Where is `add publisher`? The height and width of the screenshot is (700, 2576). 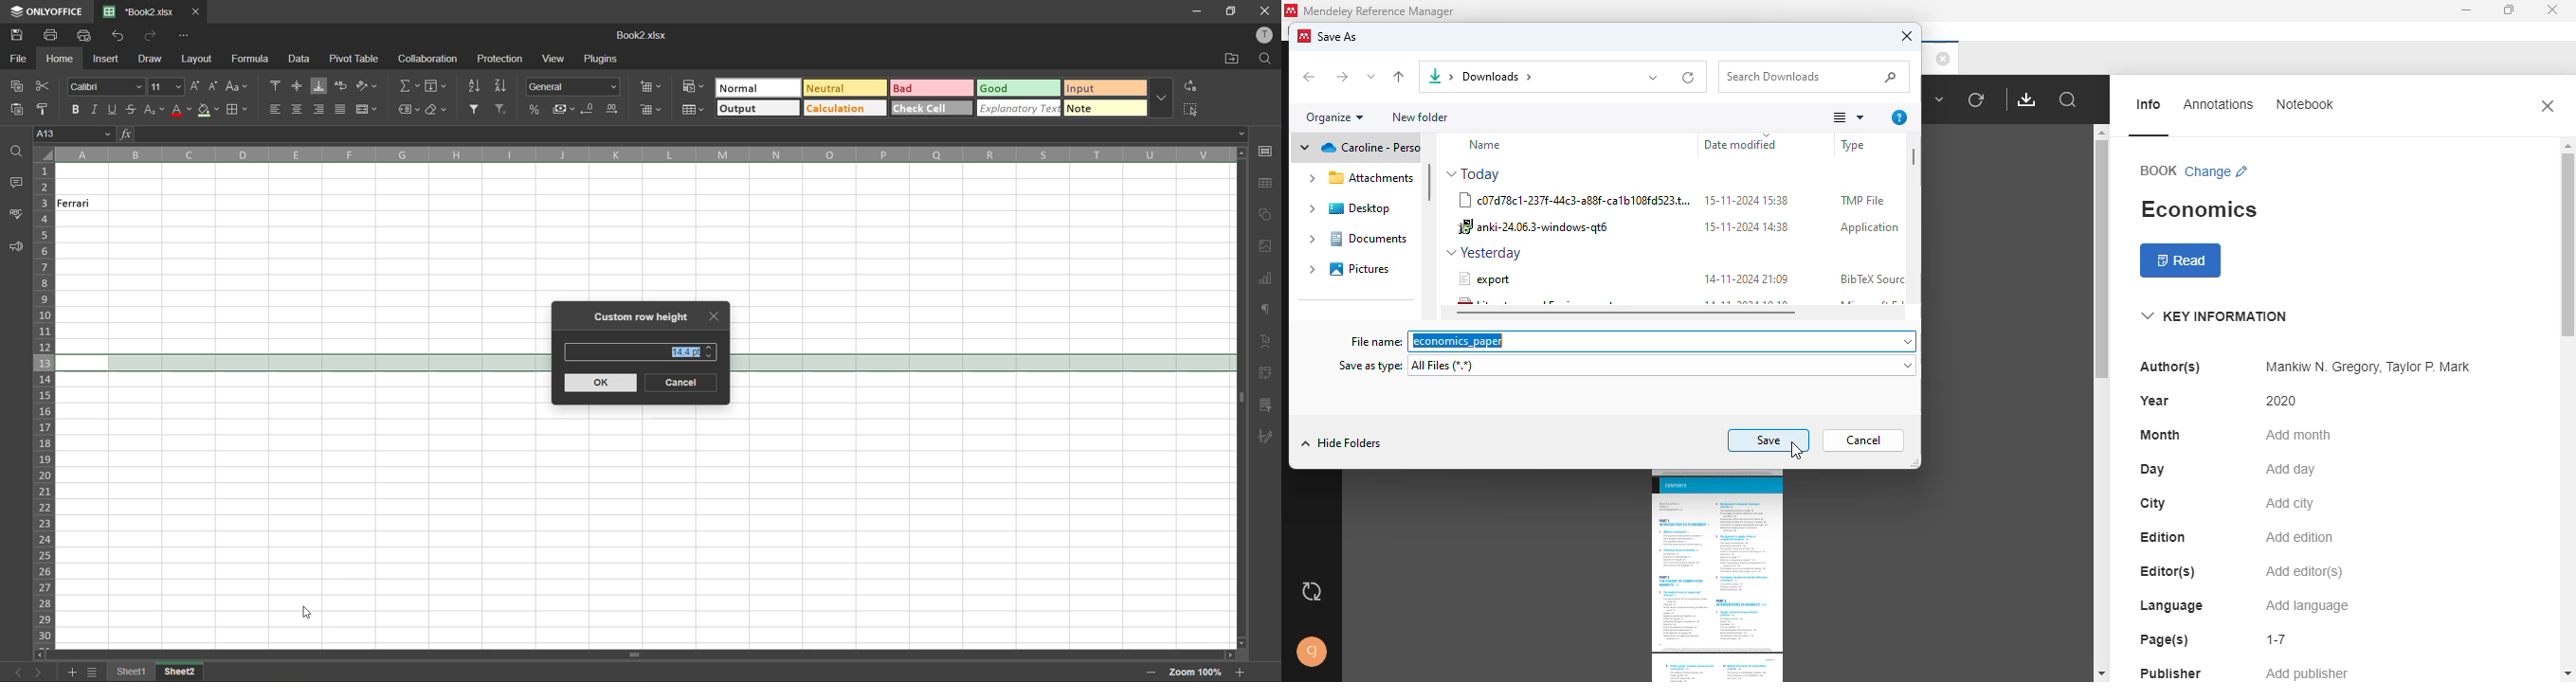
add publisher is located at coordinates (2308, 673).